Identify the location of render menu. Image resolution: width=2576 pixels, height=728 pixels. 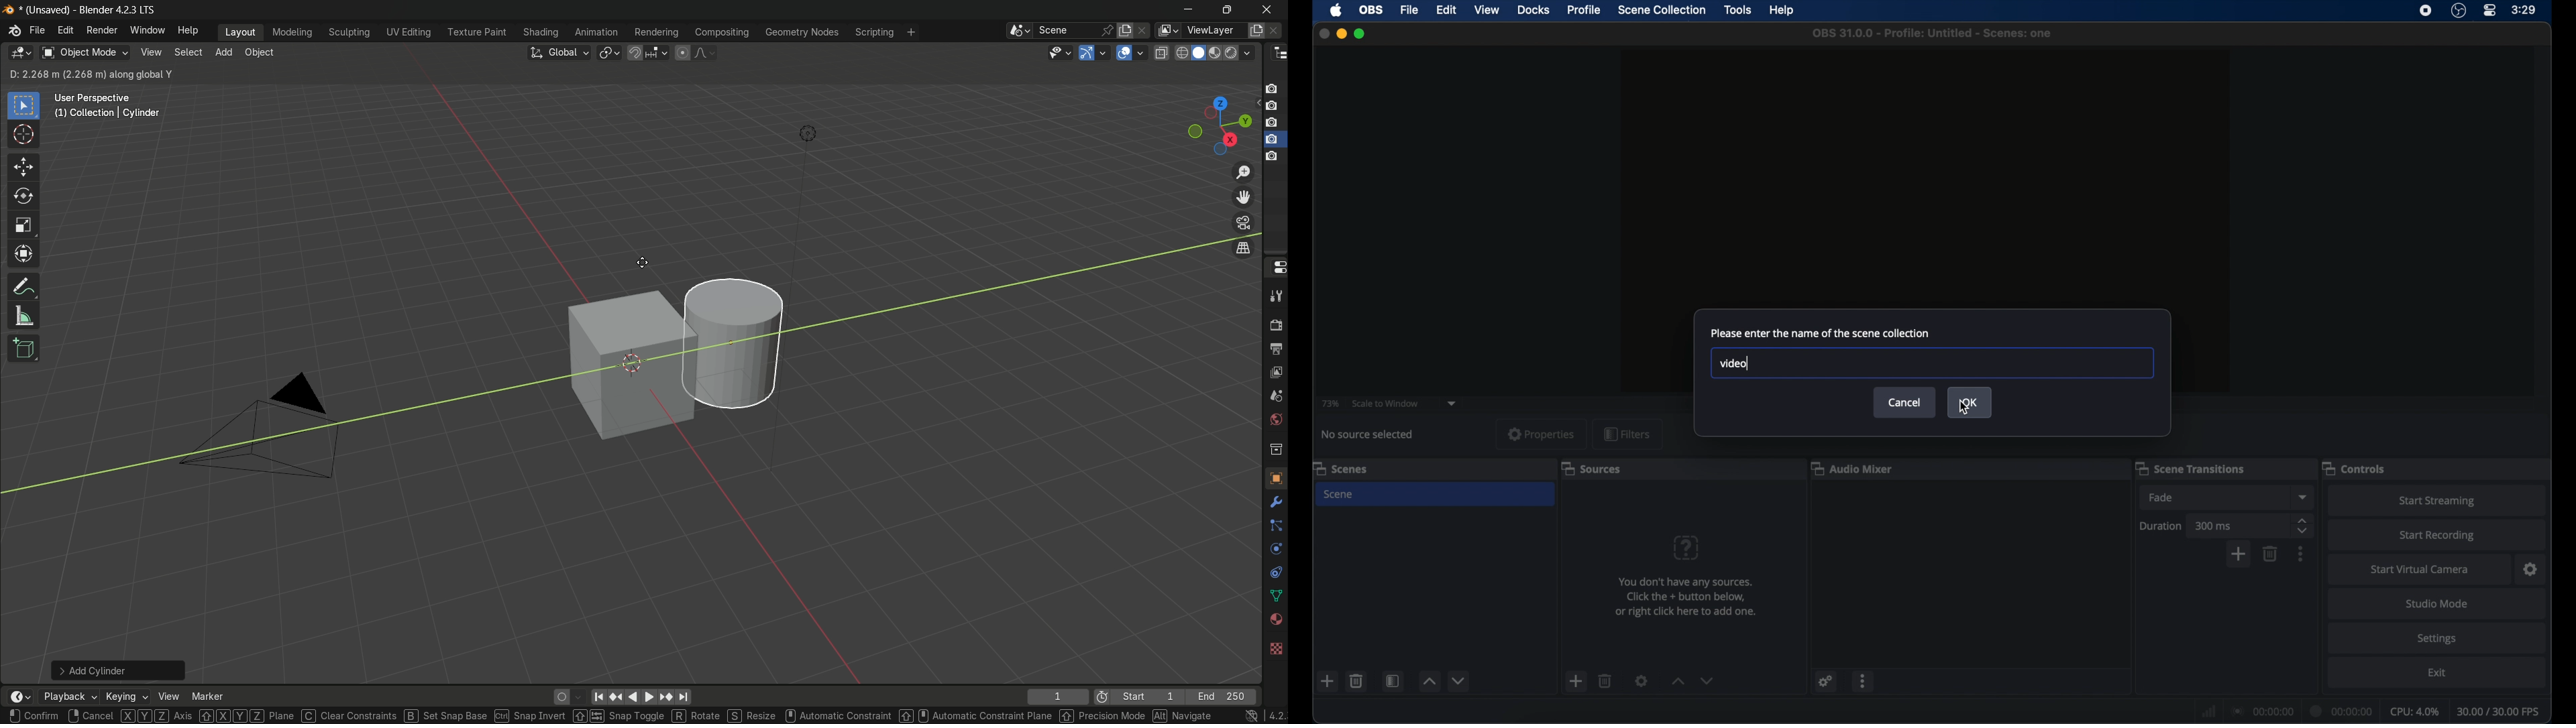
(101, 32).